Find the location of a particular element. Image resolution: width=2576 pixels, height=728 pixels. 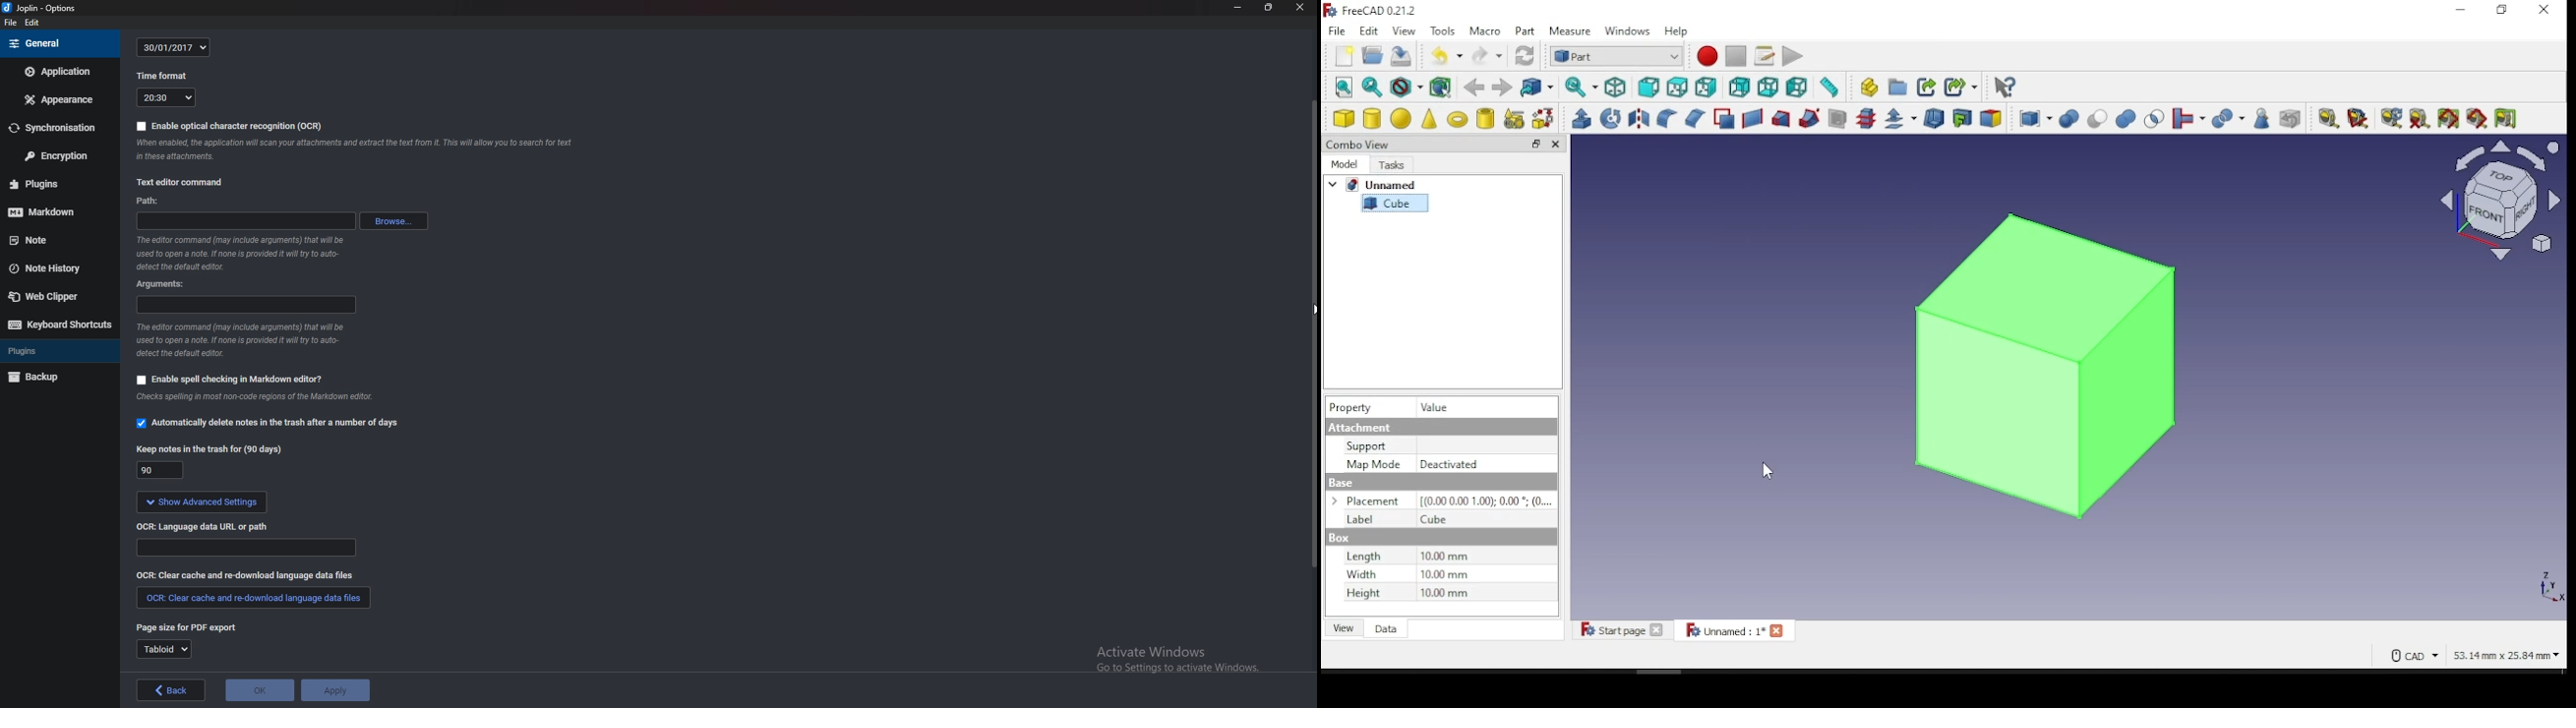

Clear cache and redownload language data is located at coordinates (242, 576).